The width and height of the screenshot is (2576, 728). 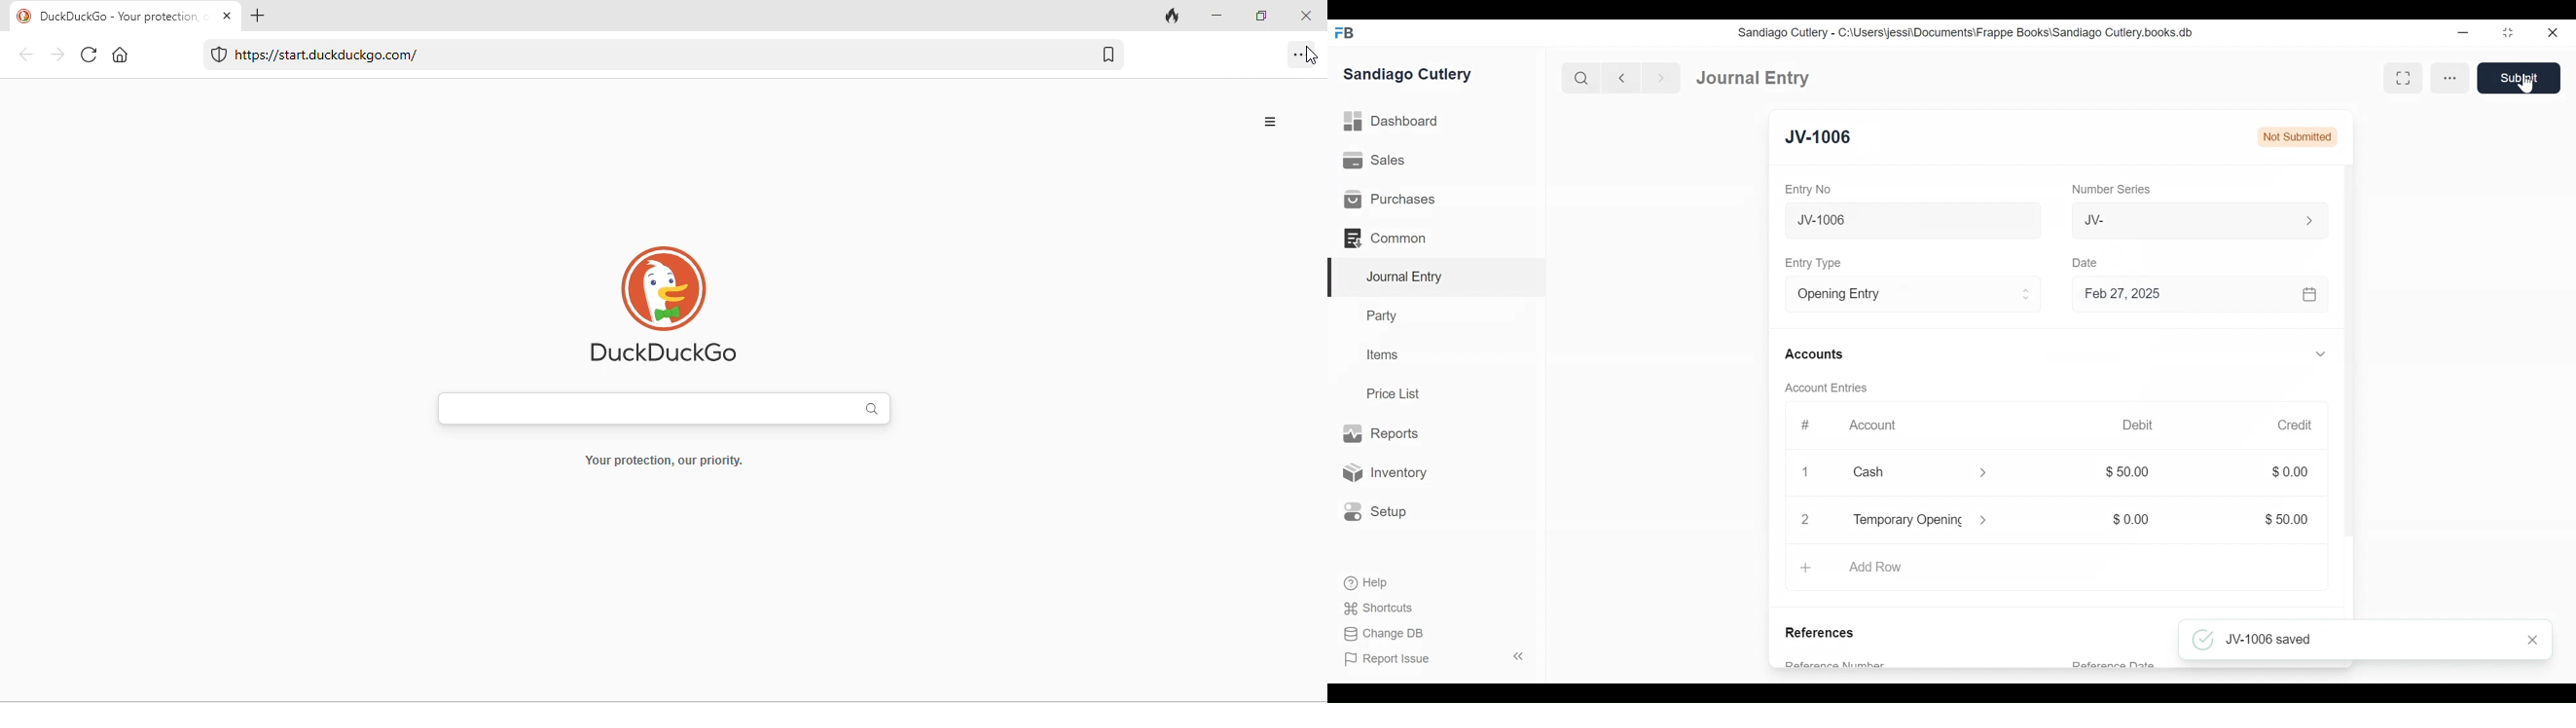 What do you see at coordinates (1816, 264) in the screenshot?
I see `Entry Type` at bounding box center [1816, 264].